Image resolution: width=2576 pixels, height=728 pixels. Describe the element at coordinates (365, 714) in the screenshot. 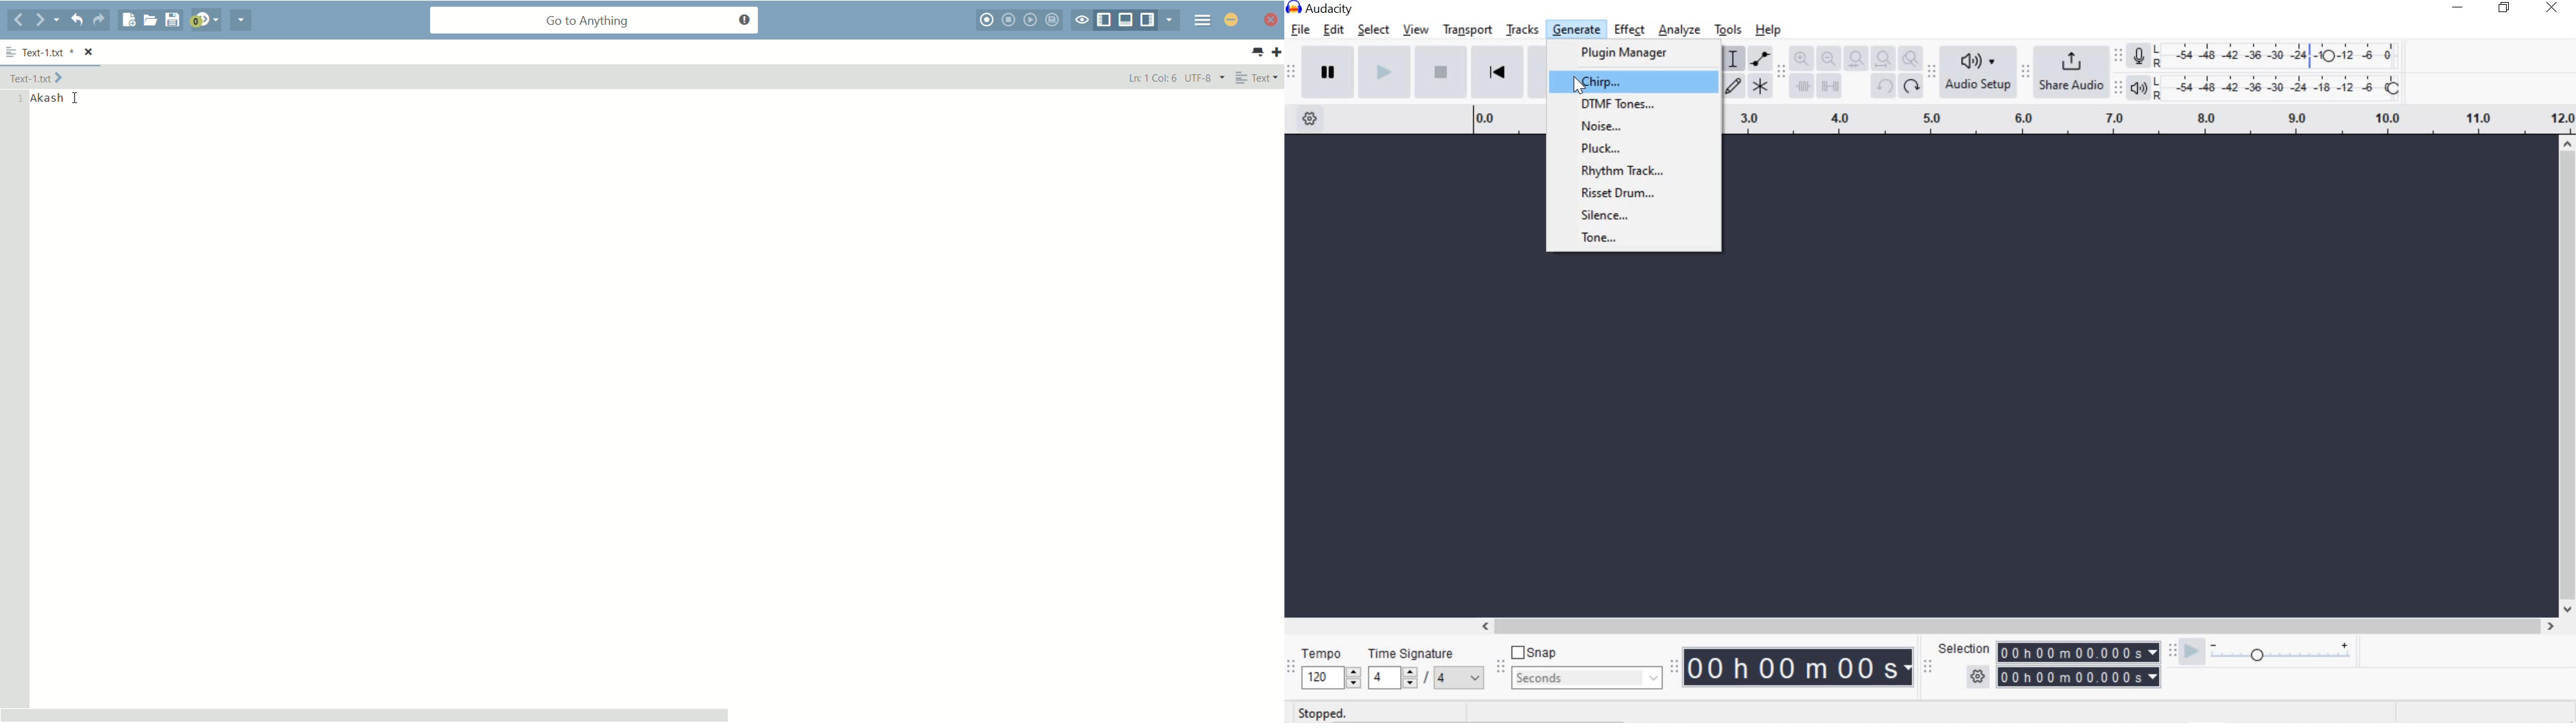

I see `scroll bar` at that location.